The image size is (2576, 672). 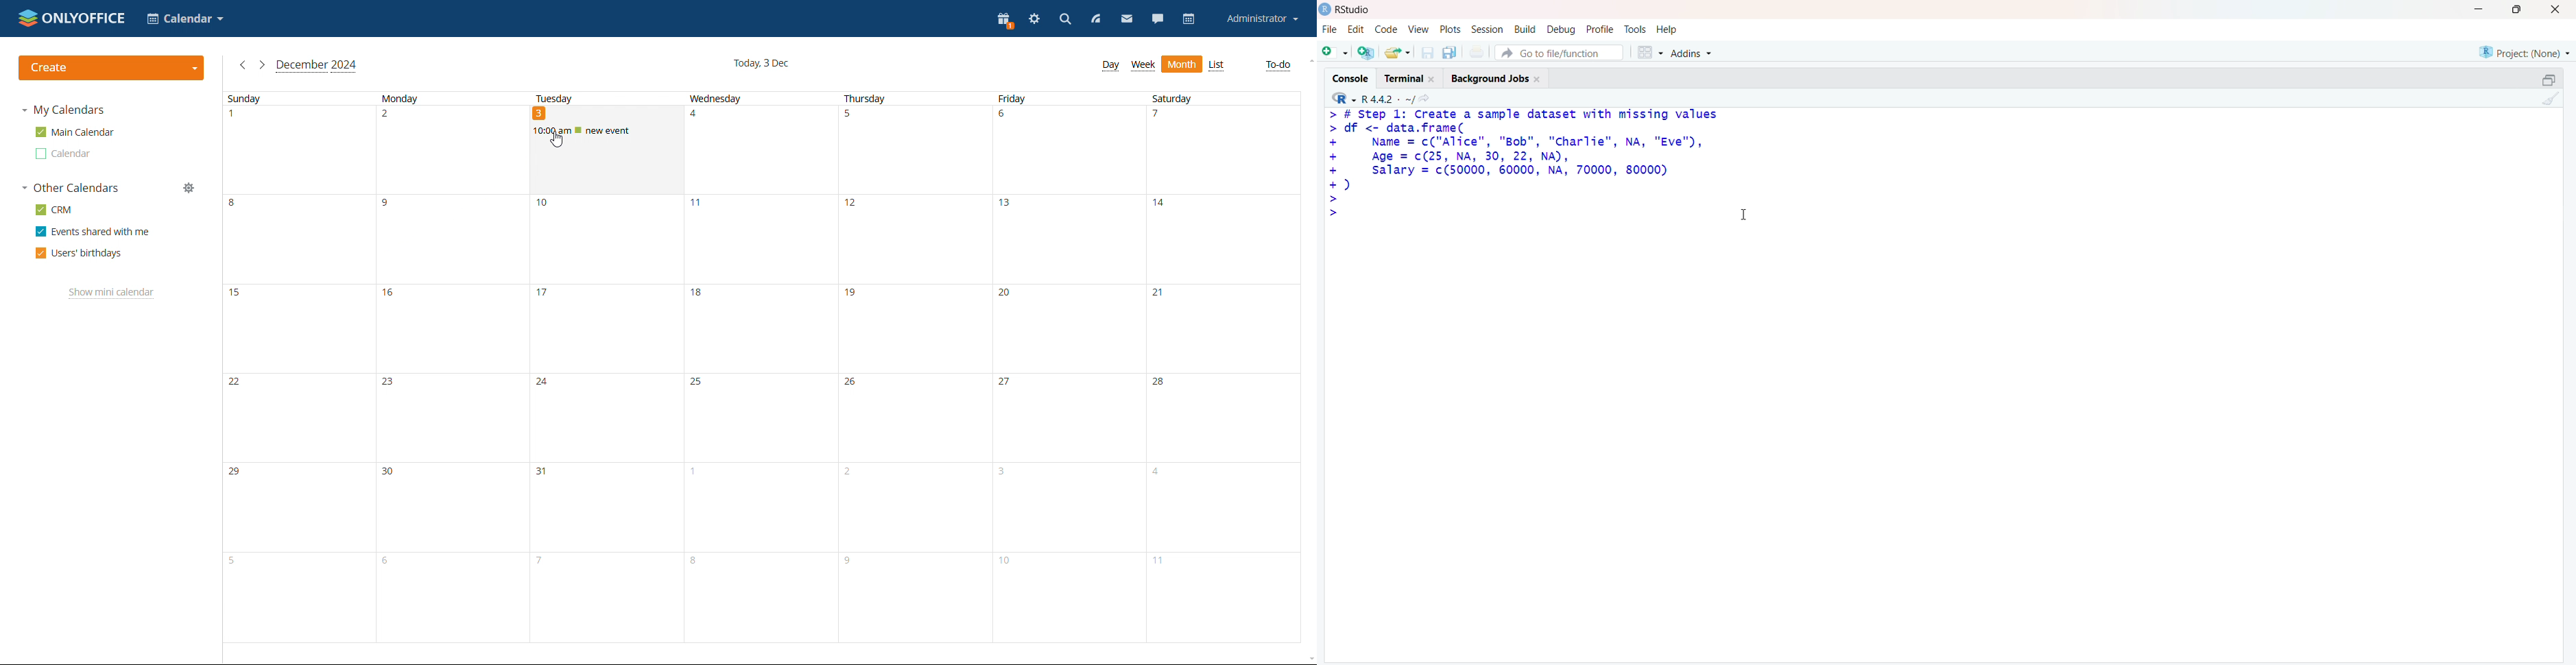 I want to click on 7, so click(x=1224, y=149).